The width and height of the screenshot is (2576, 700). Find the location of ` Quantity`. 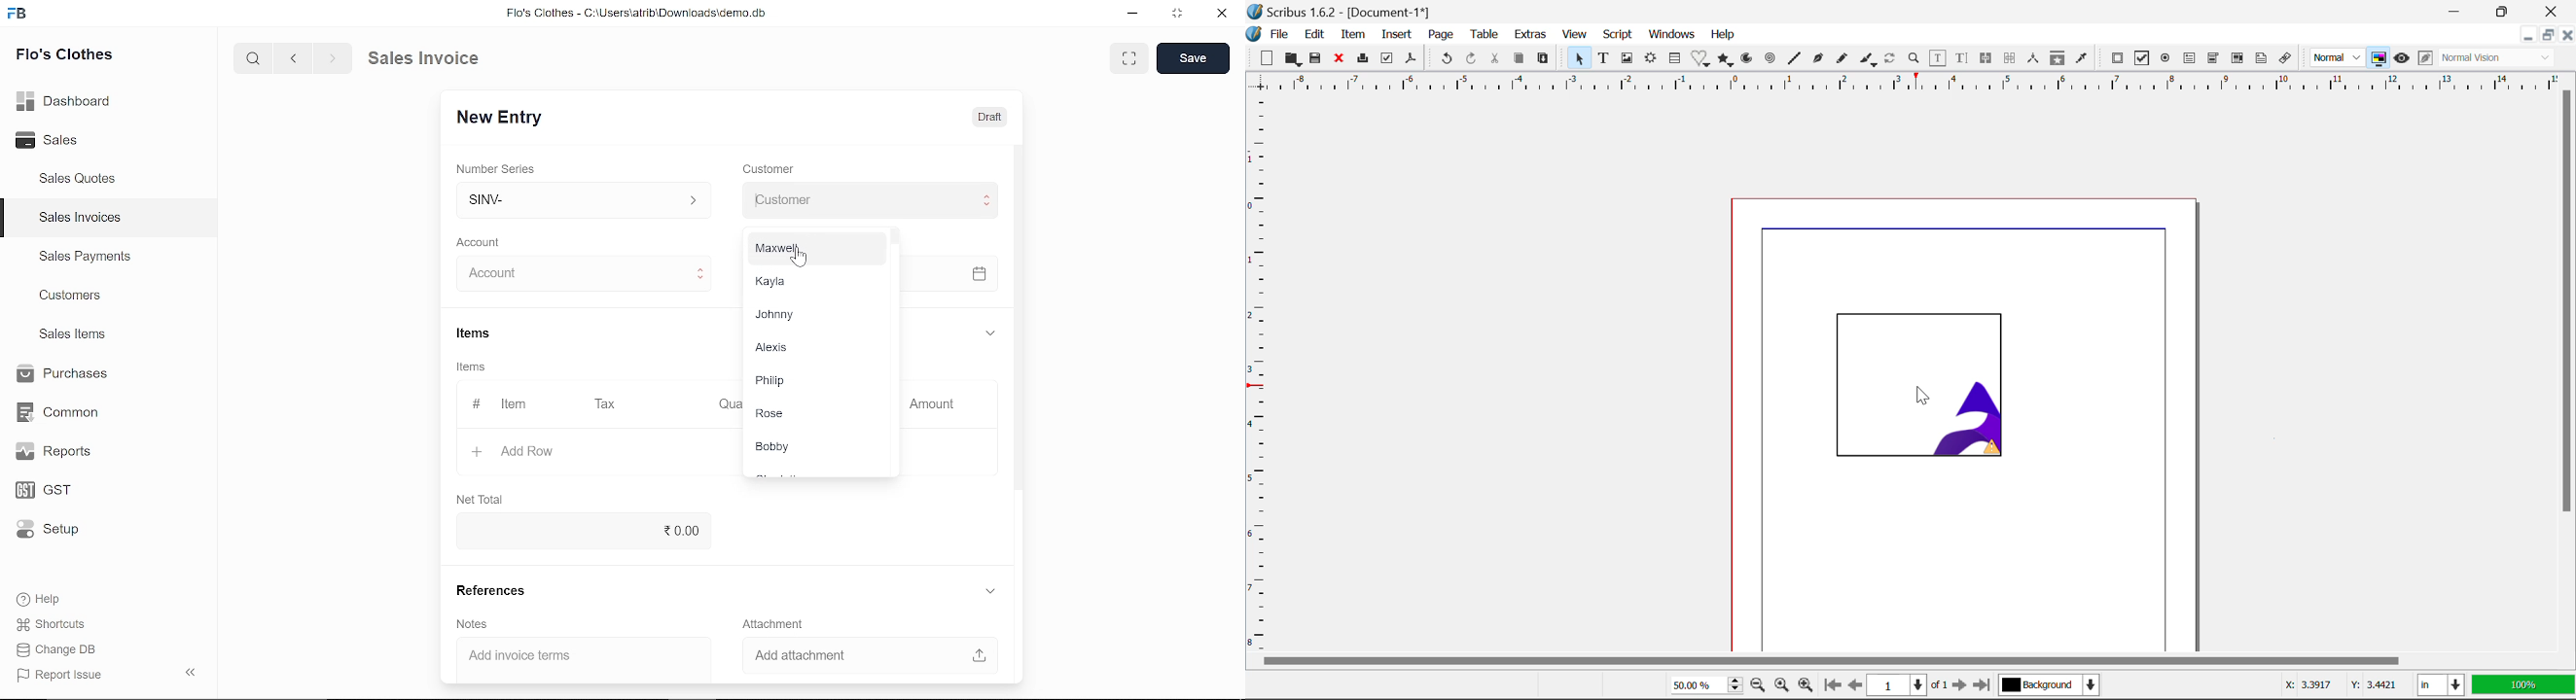

 Quantity is located at coordinates (721, 404).